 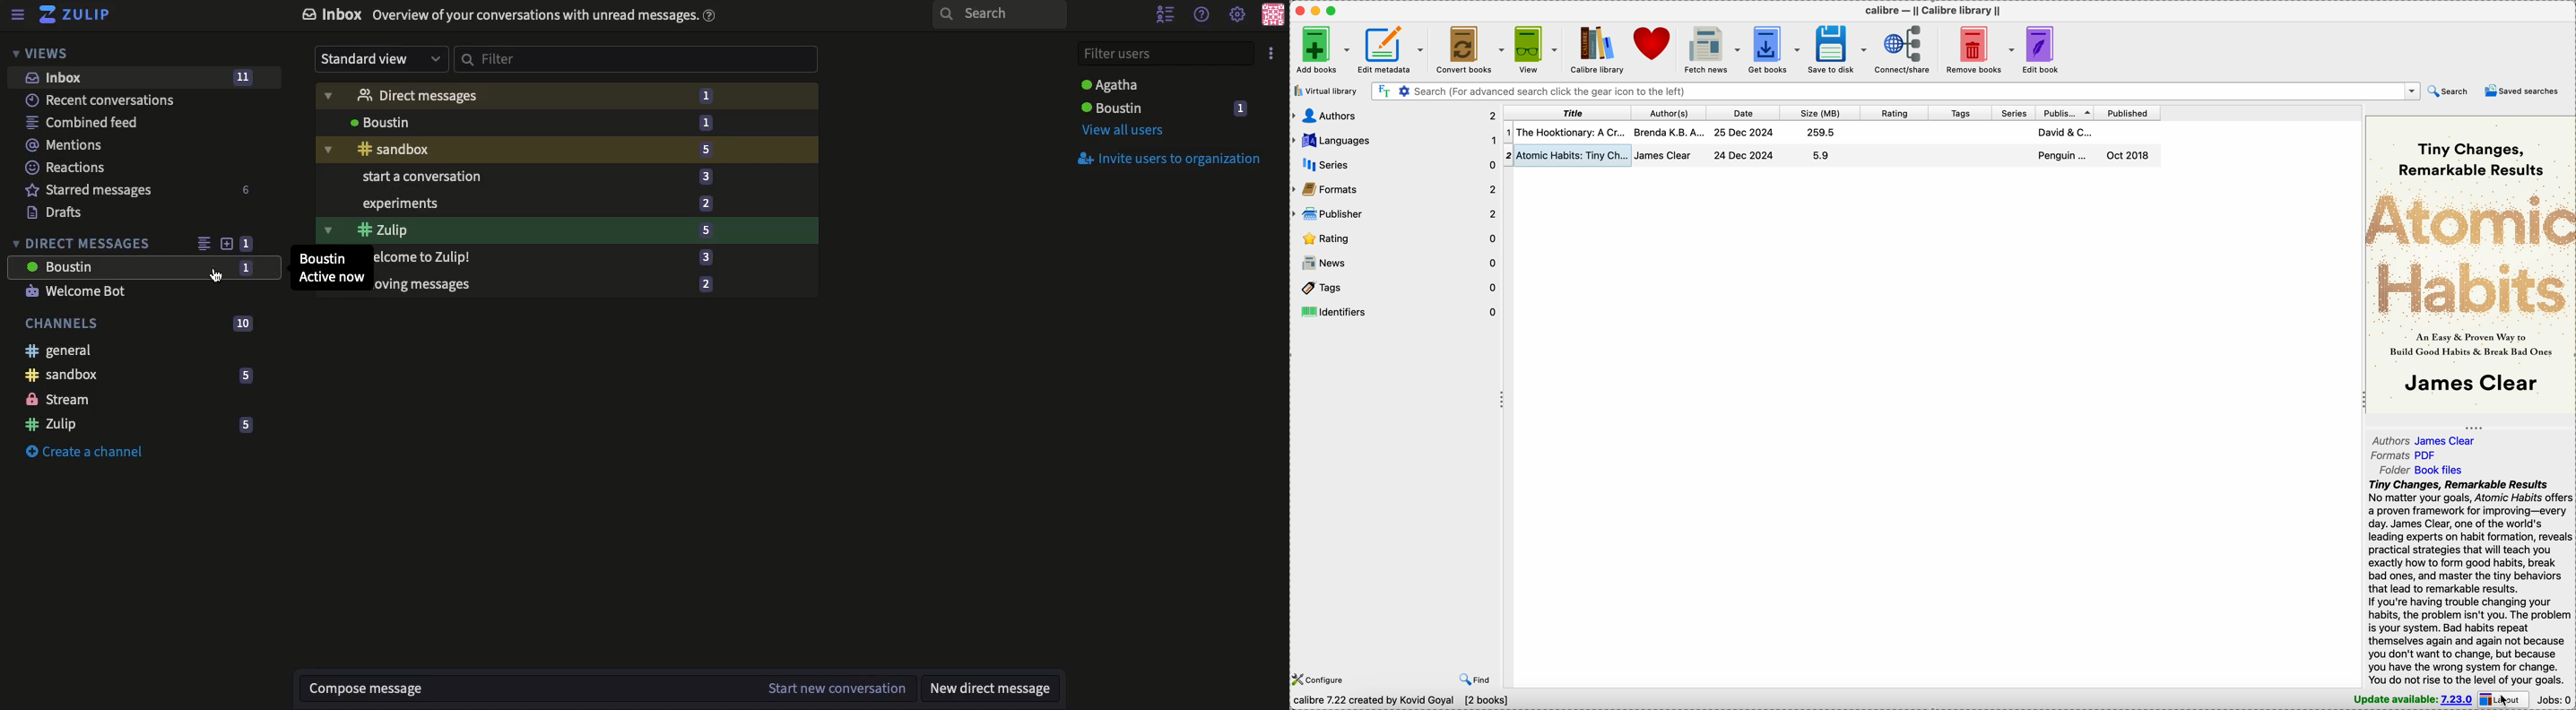 What do you see at coordinates (142, 427) in the screenshot?
I see `Zulip` at bounding box center [142, 427].